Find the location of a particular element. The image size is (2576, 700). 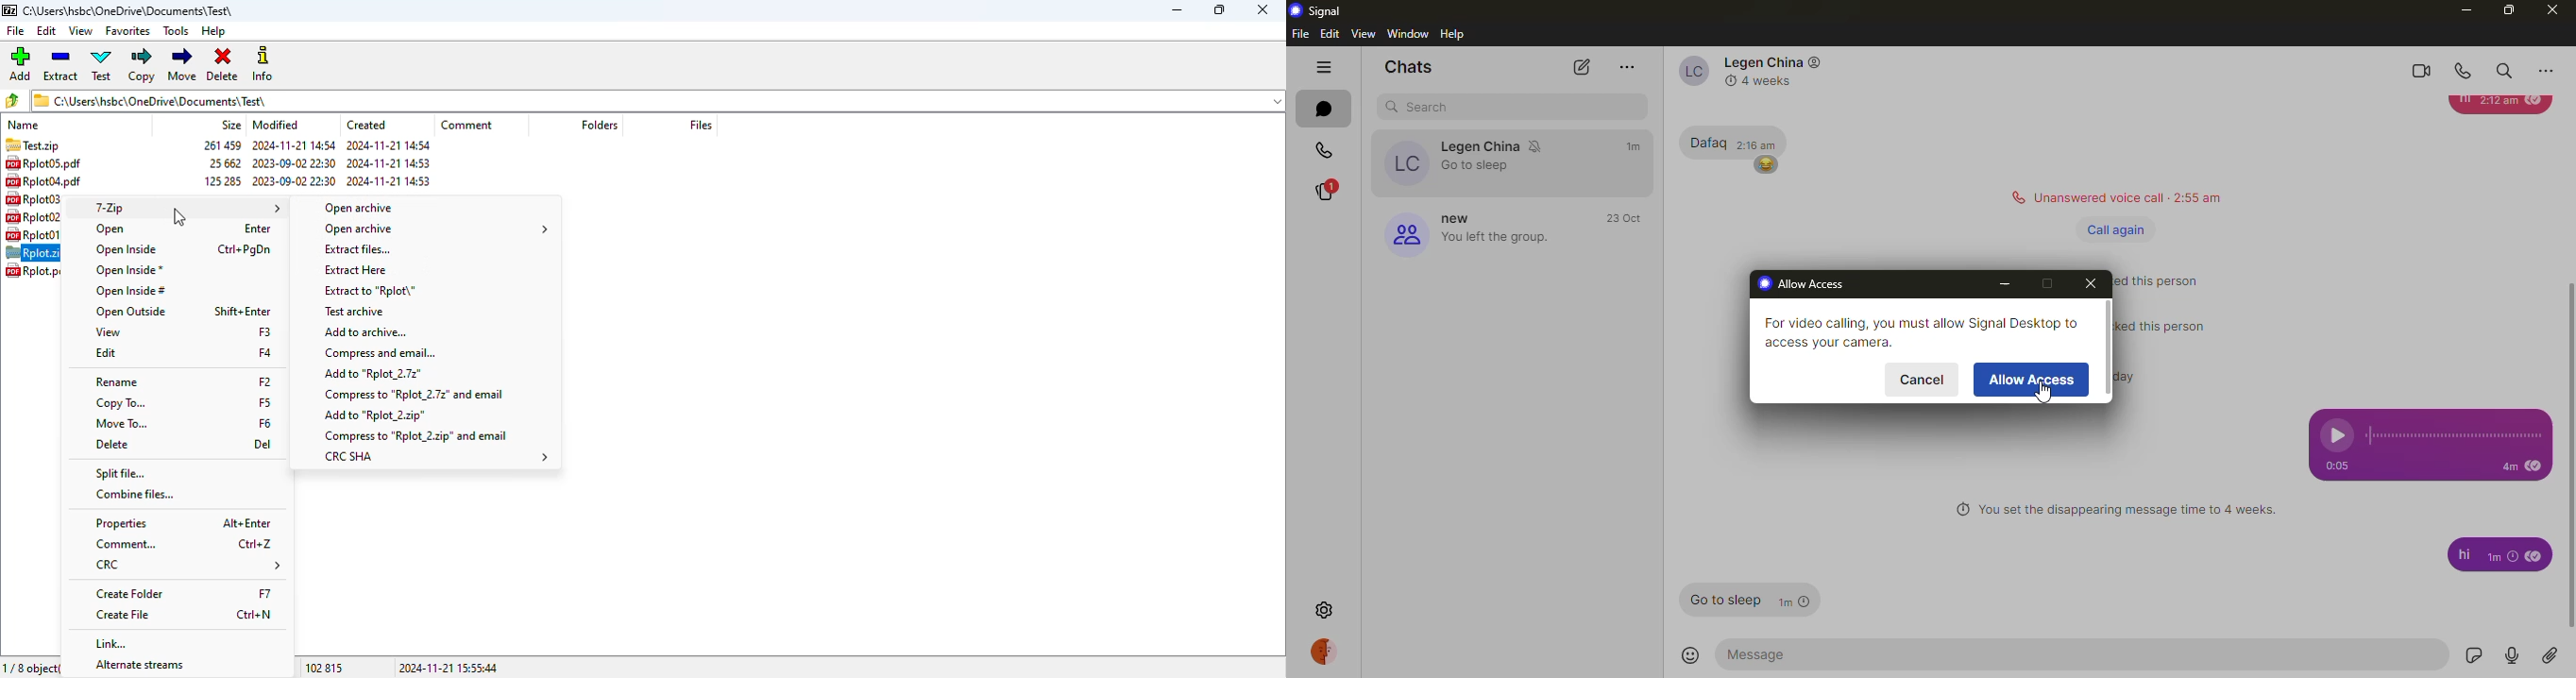

compress to Rplot_2.zip and email is located at coordinates (415, 435).